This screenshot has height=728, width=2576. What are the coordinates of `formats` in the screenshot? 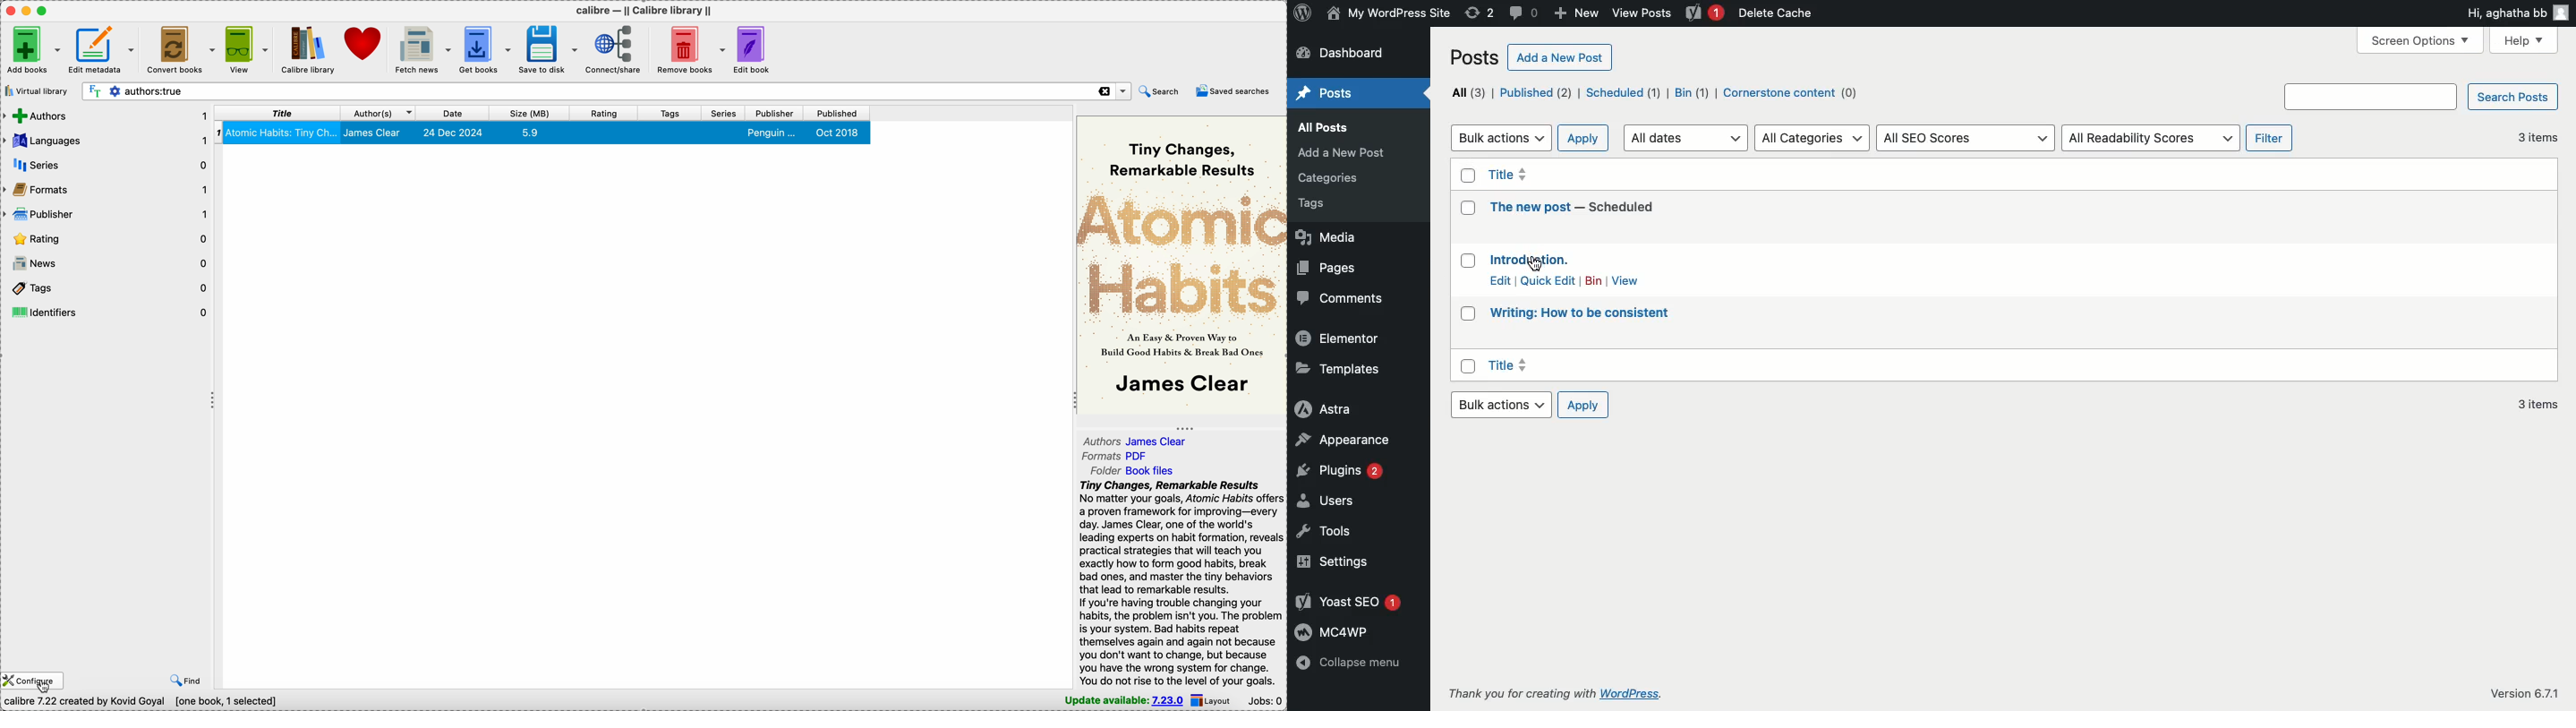 It's located at (106, 190).